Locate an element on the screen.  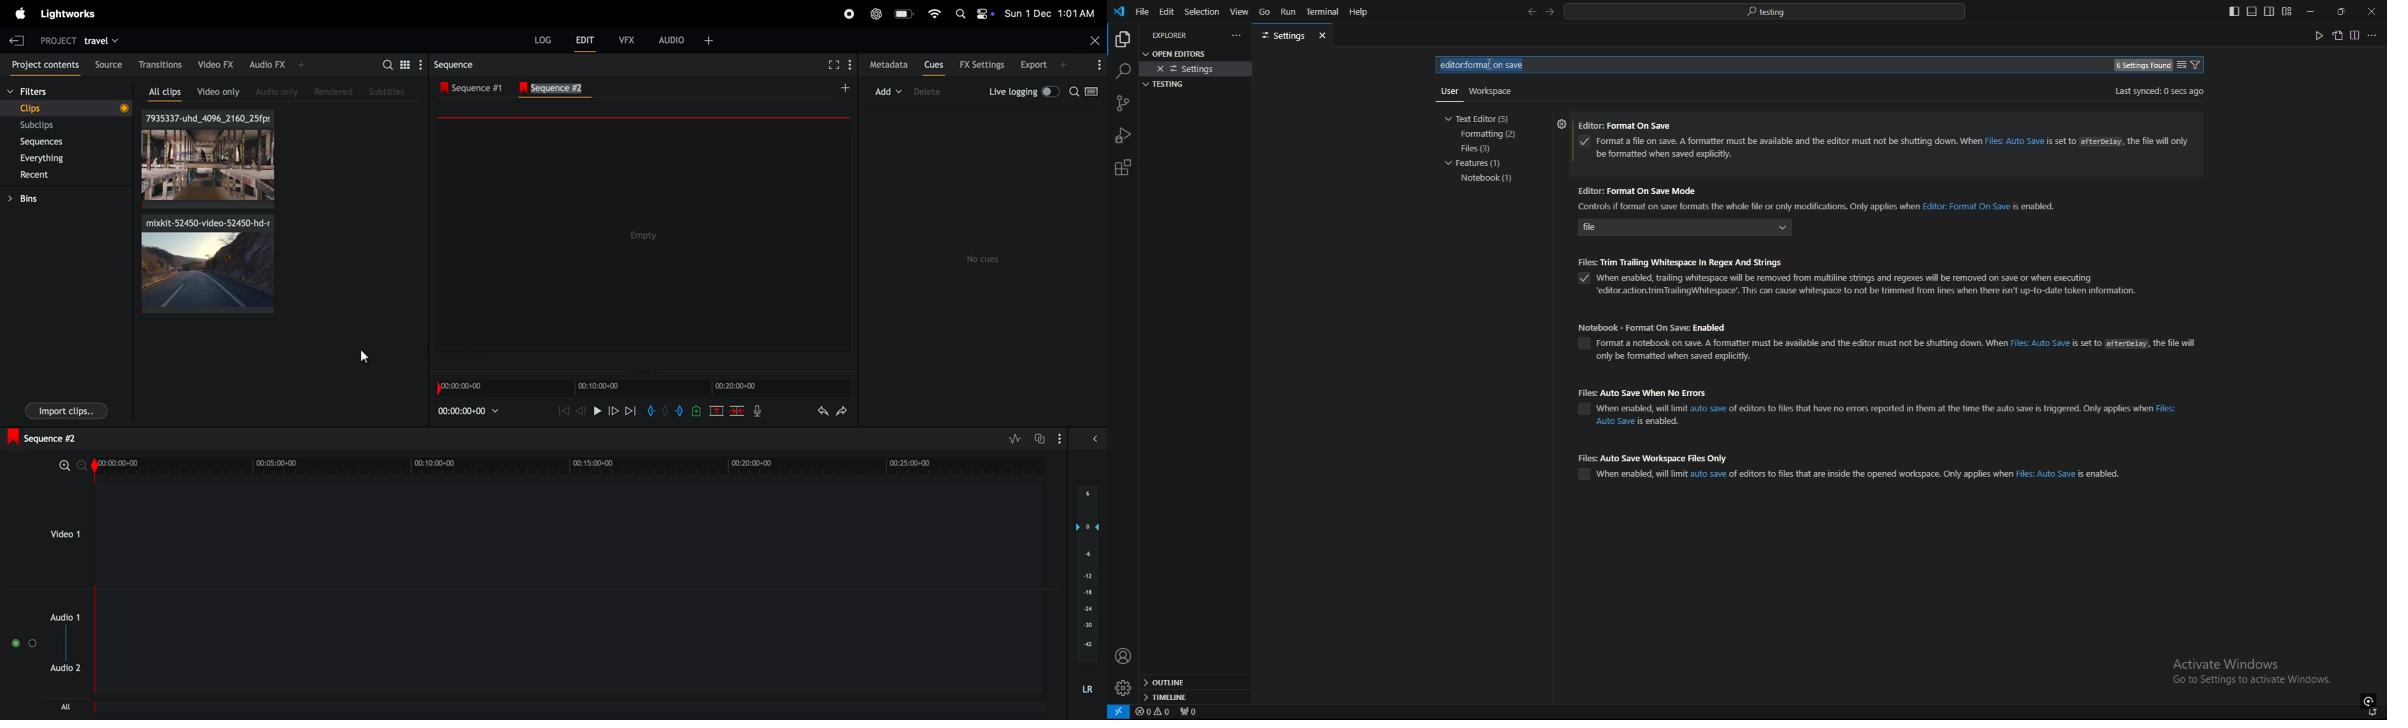
unchecked is located at coordinates (1584, 473).